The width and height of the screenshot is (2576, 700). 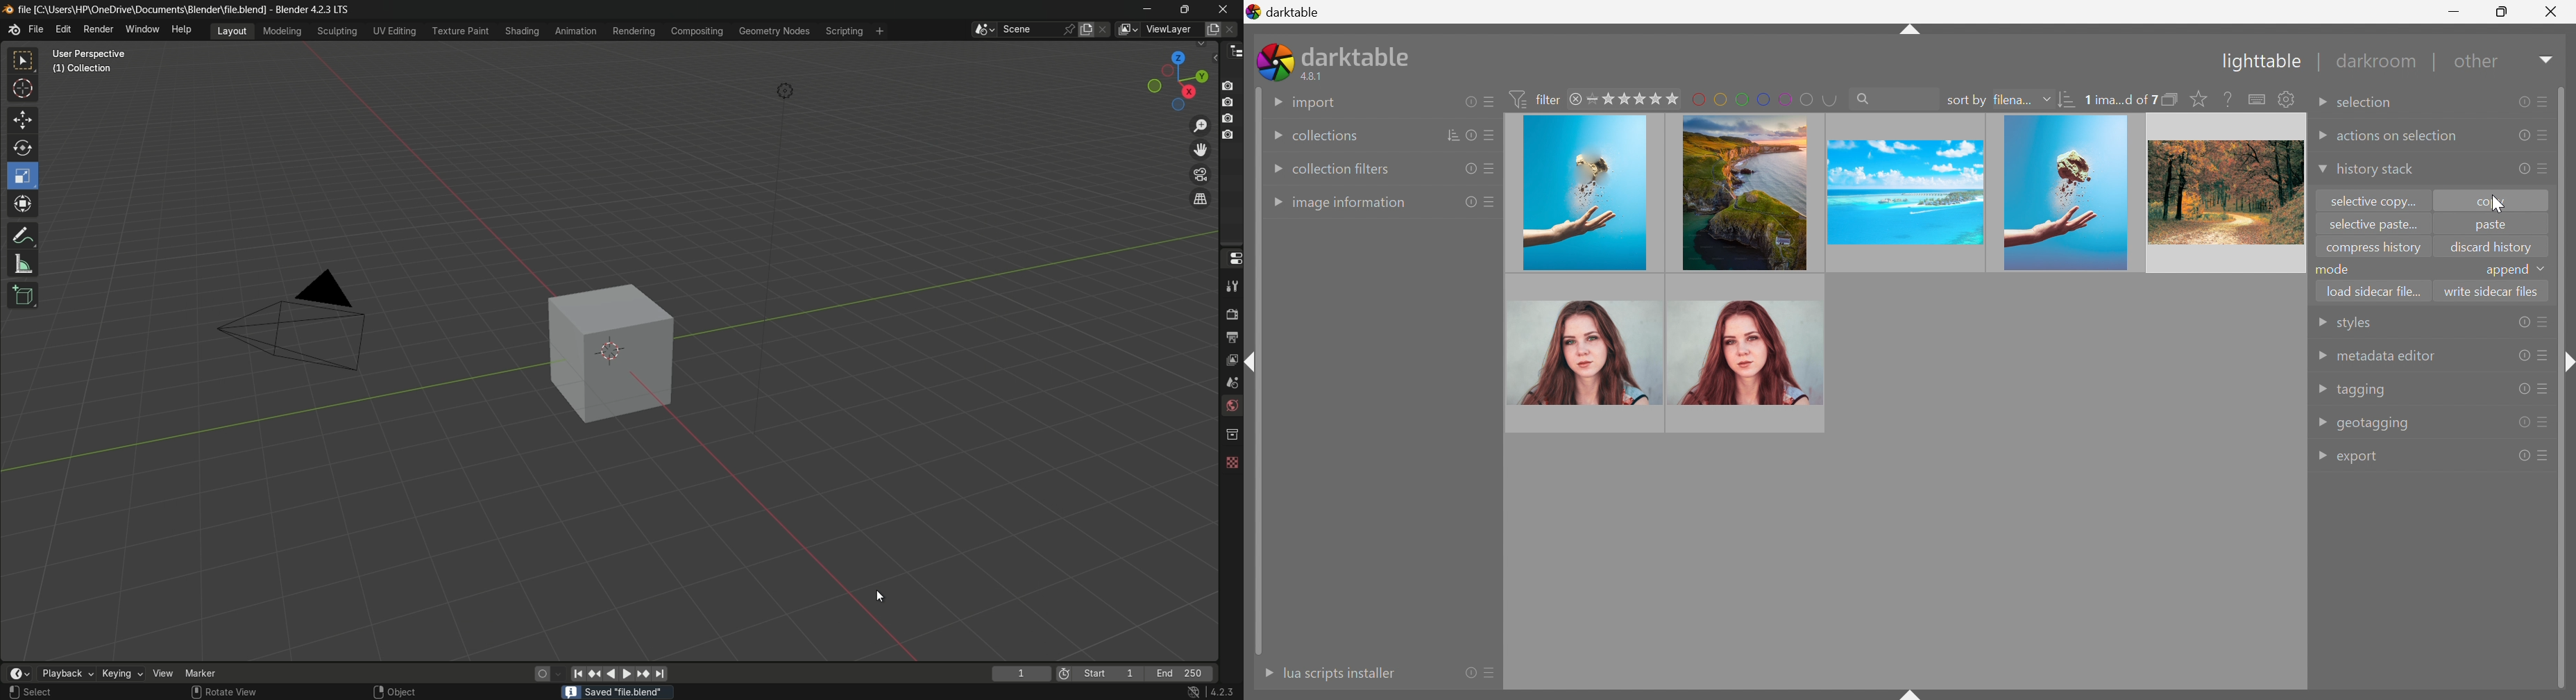 I want to click on lua scripts instaler, so click(x=1339, y=673).